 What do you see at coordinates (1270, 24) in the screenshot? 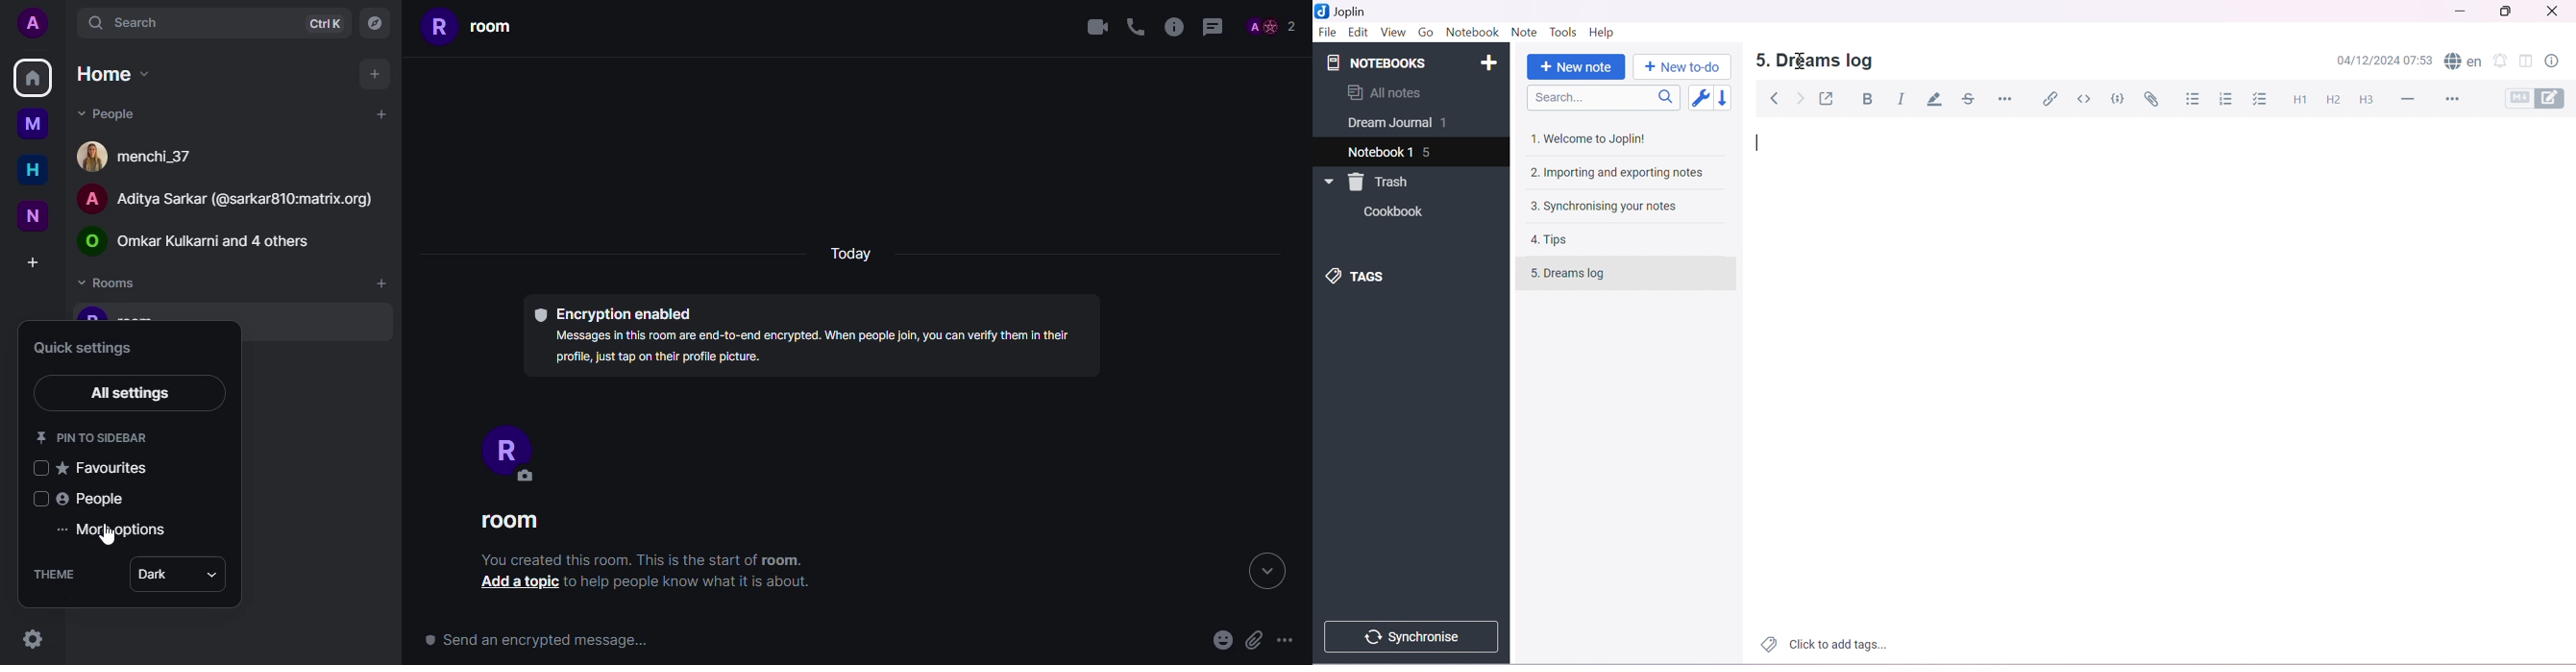
I see `people` at bounding box center [1270, 24].